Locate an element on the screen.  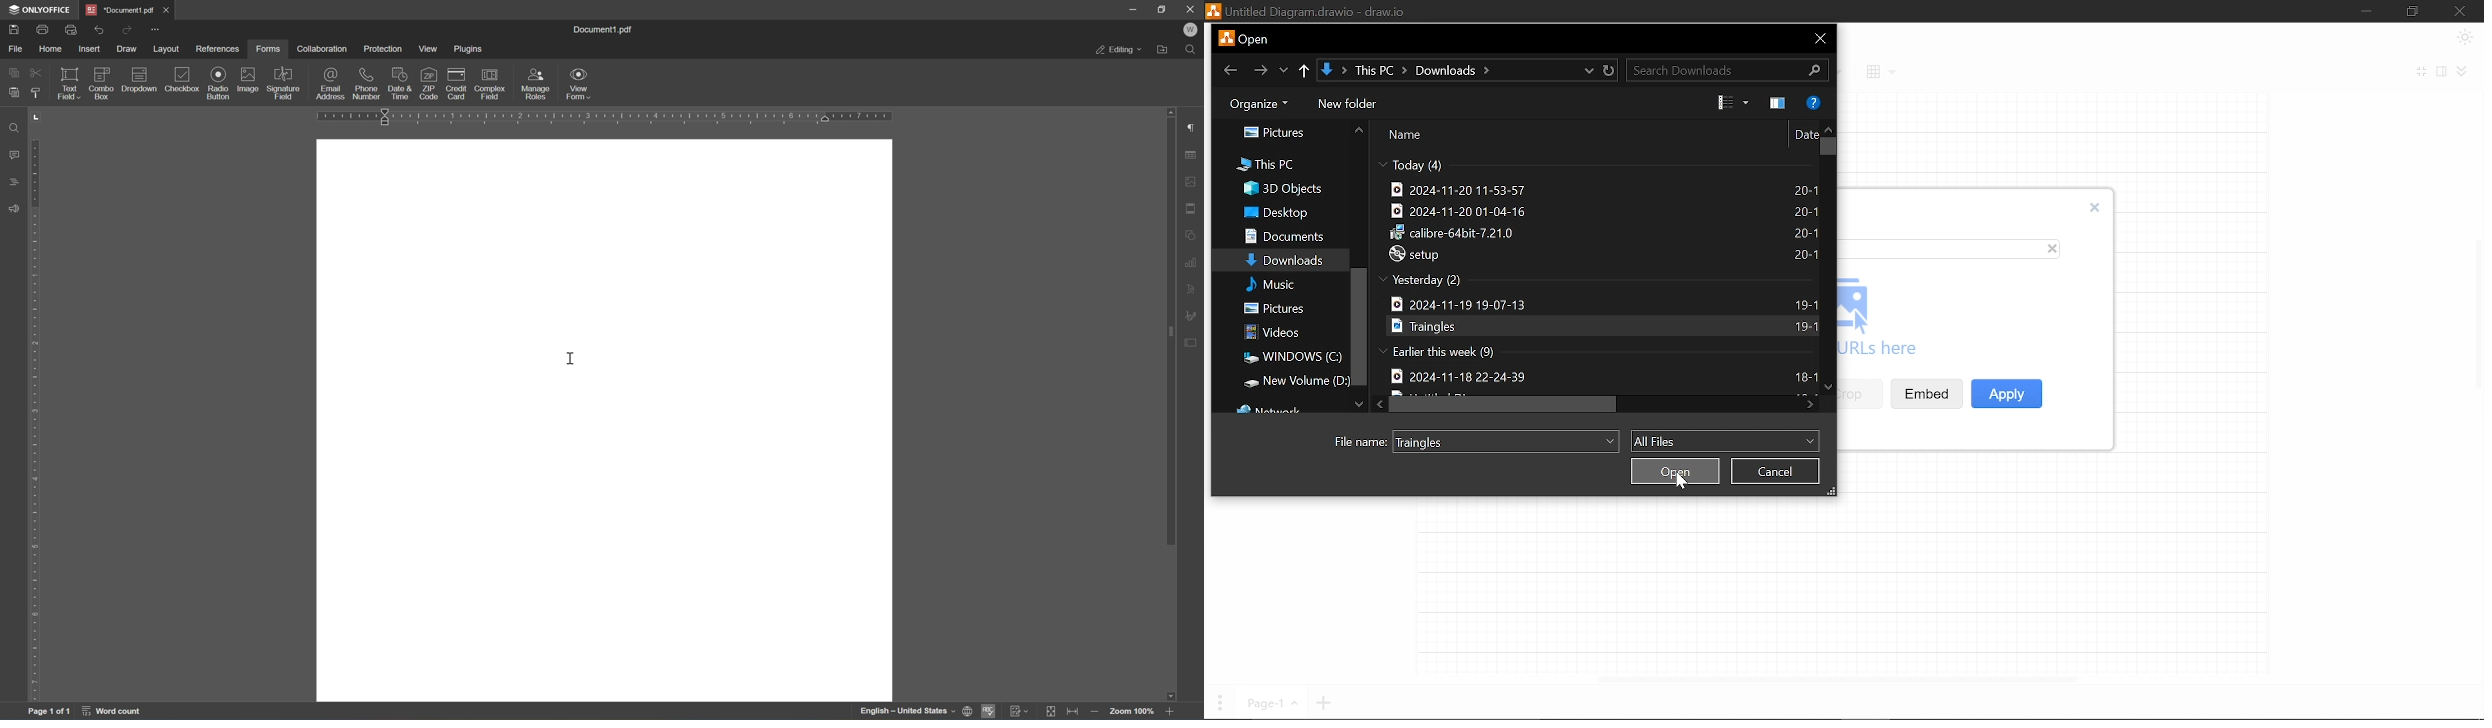
collaboration is located at coordinates (325, 48).